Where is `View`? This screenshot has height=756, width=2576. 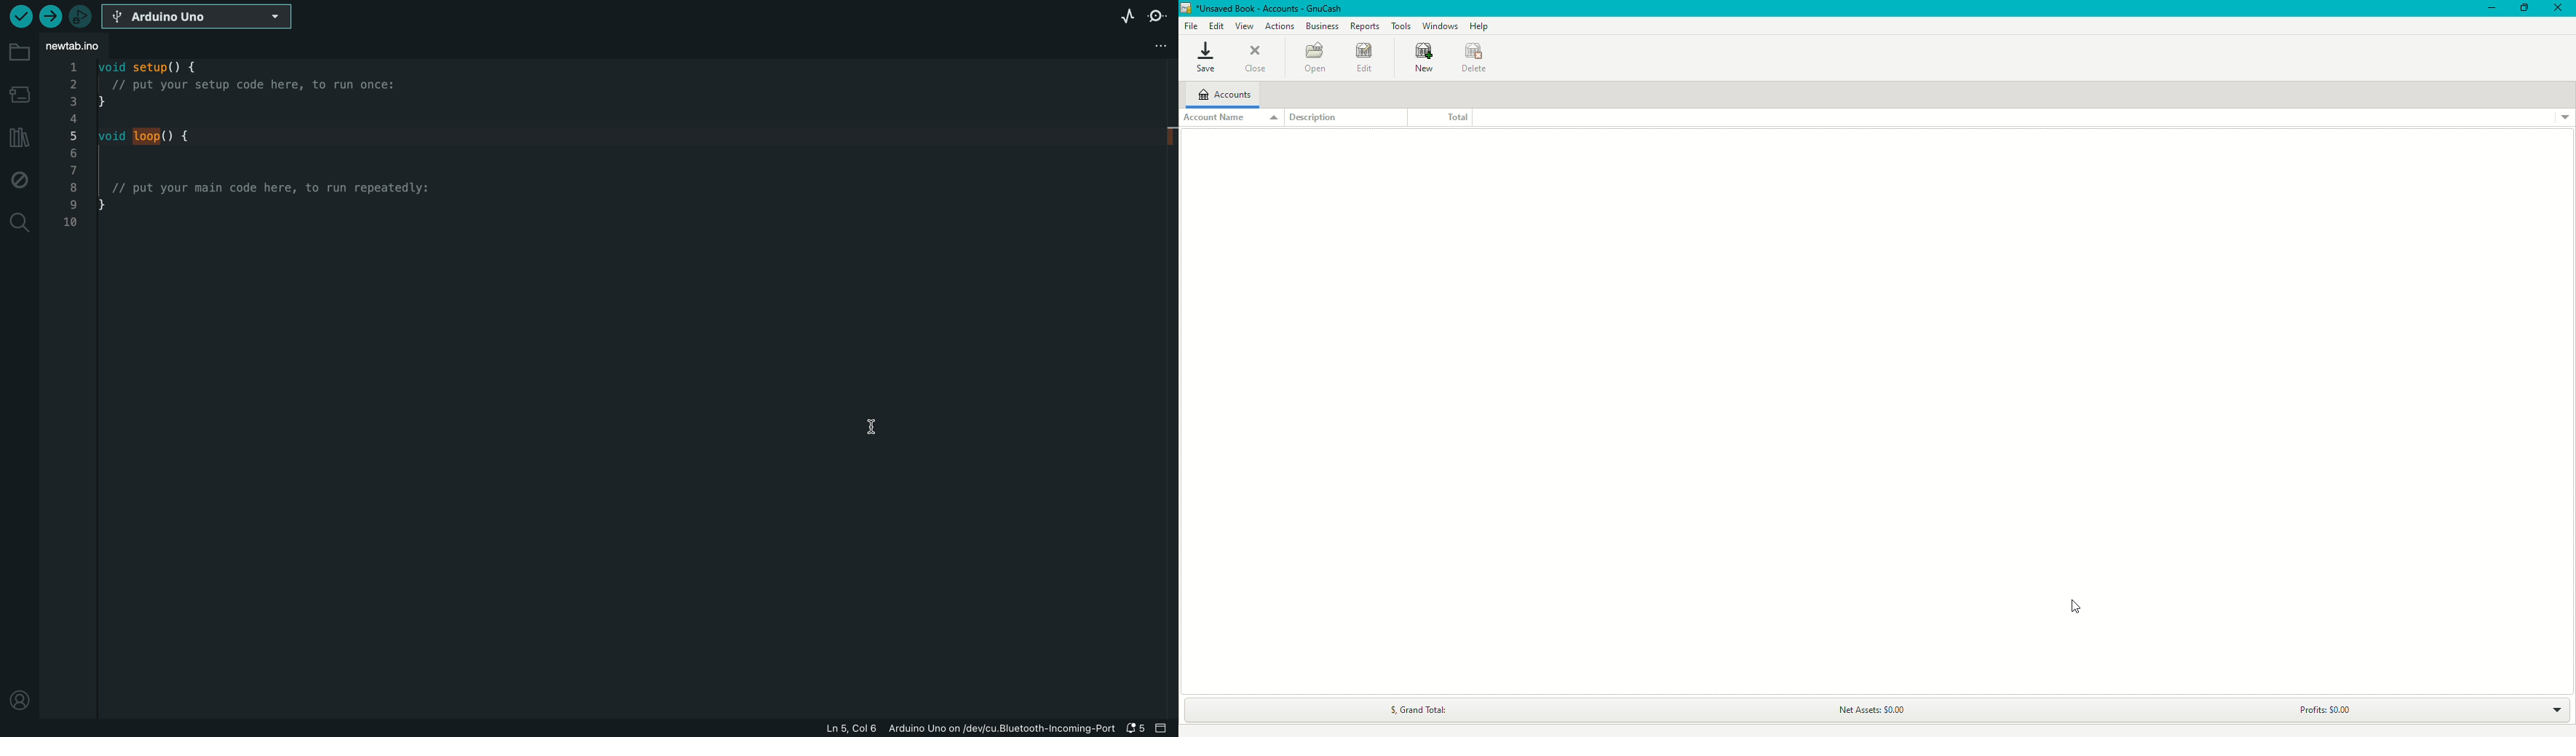
View is located at coordinates (1243, 26).